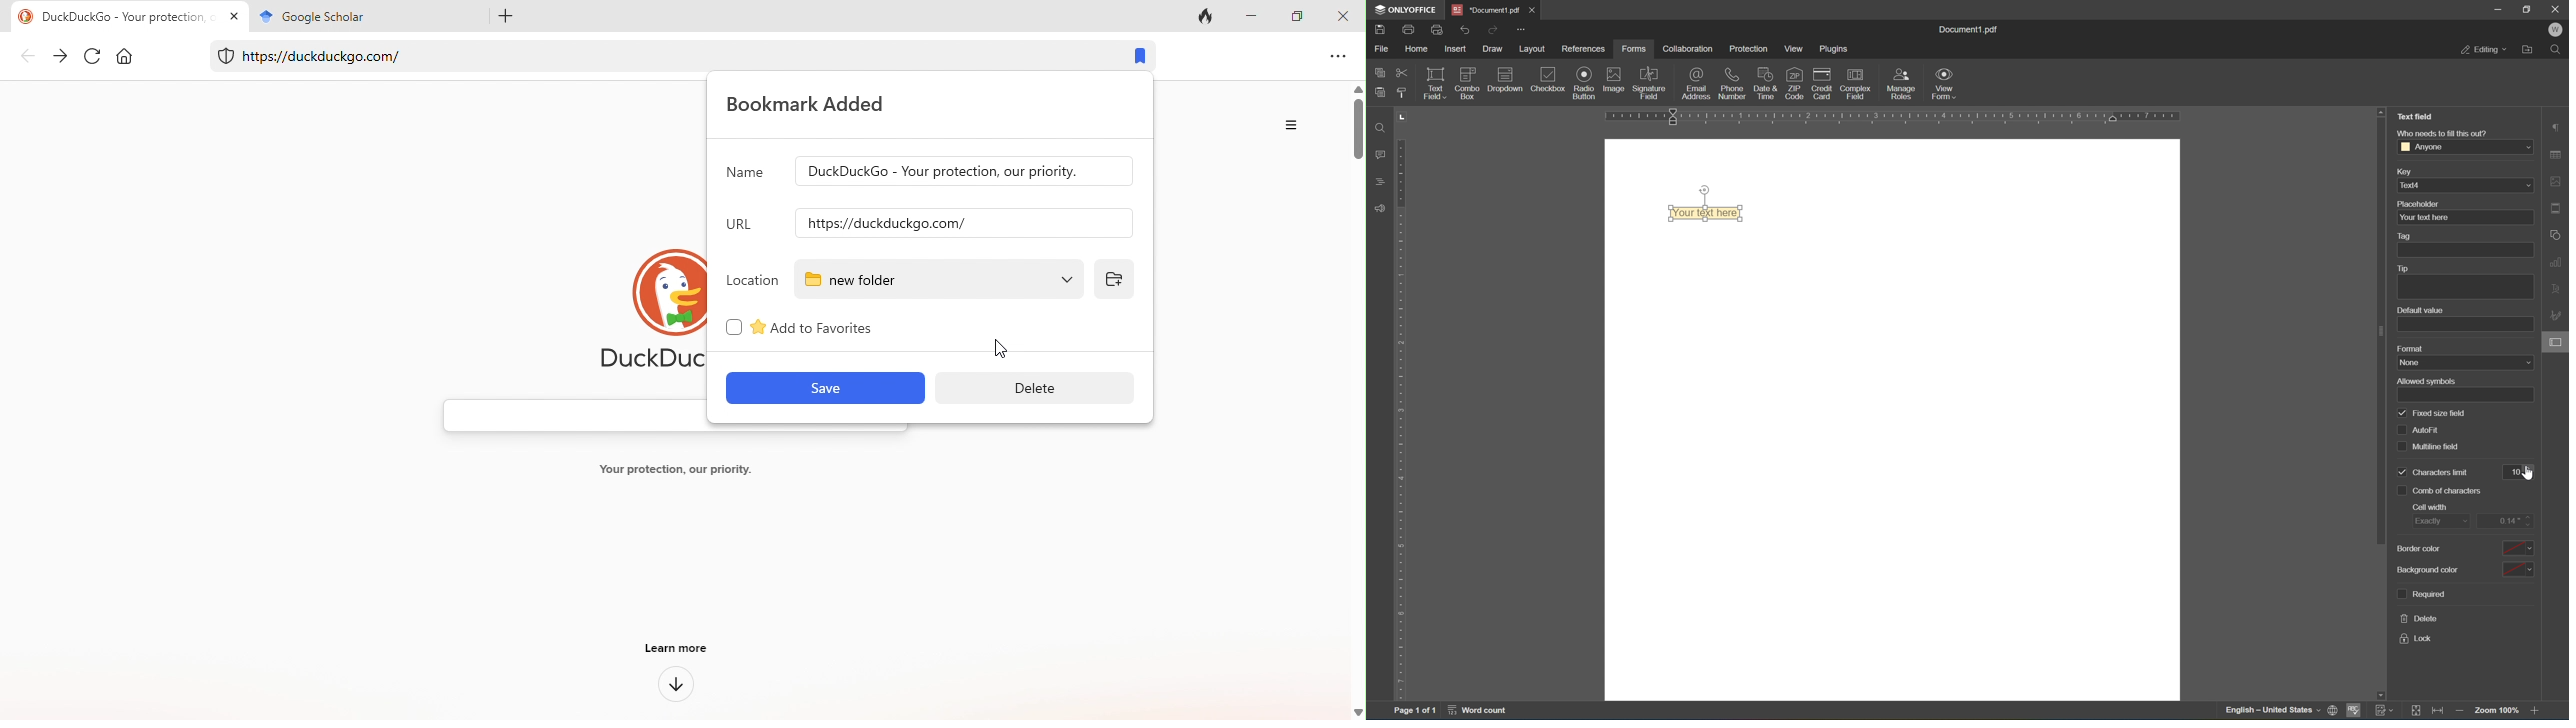  Describe the element at coordinates (1469, 78) in the screenshot. I see `combo box` at that location.